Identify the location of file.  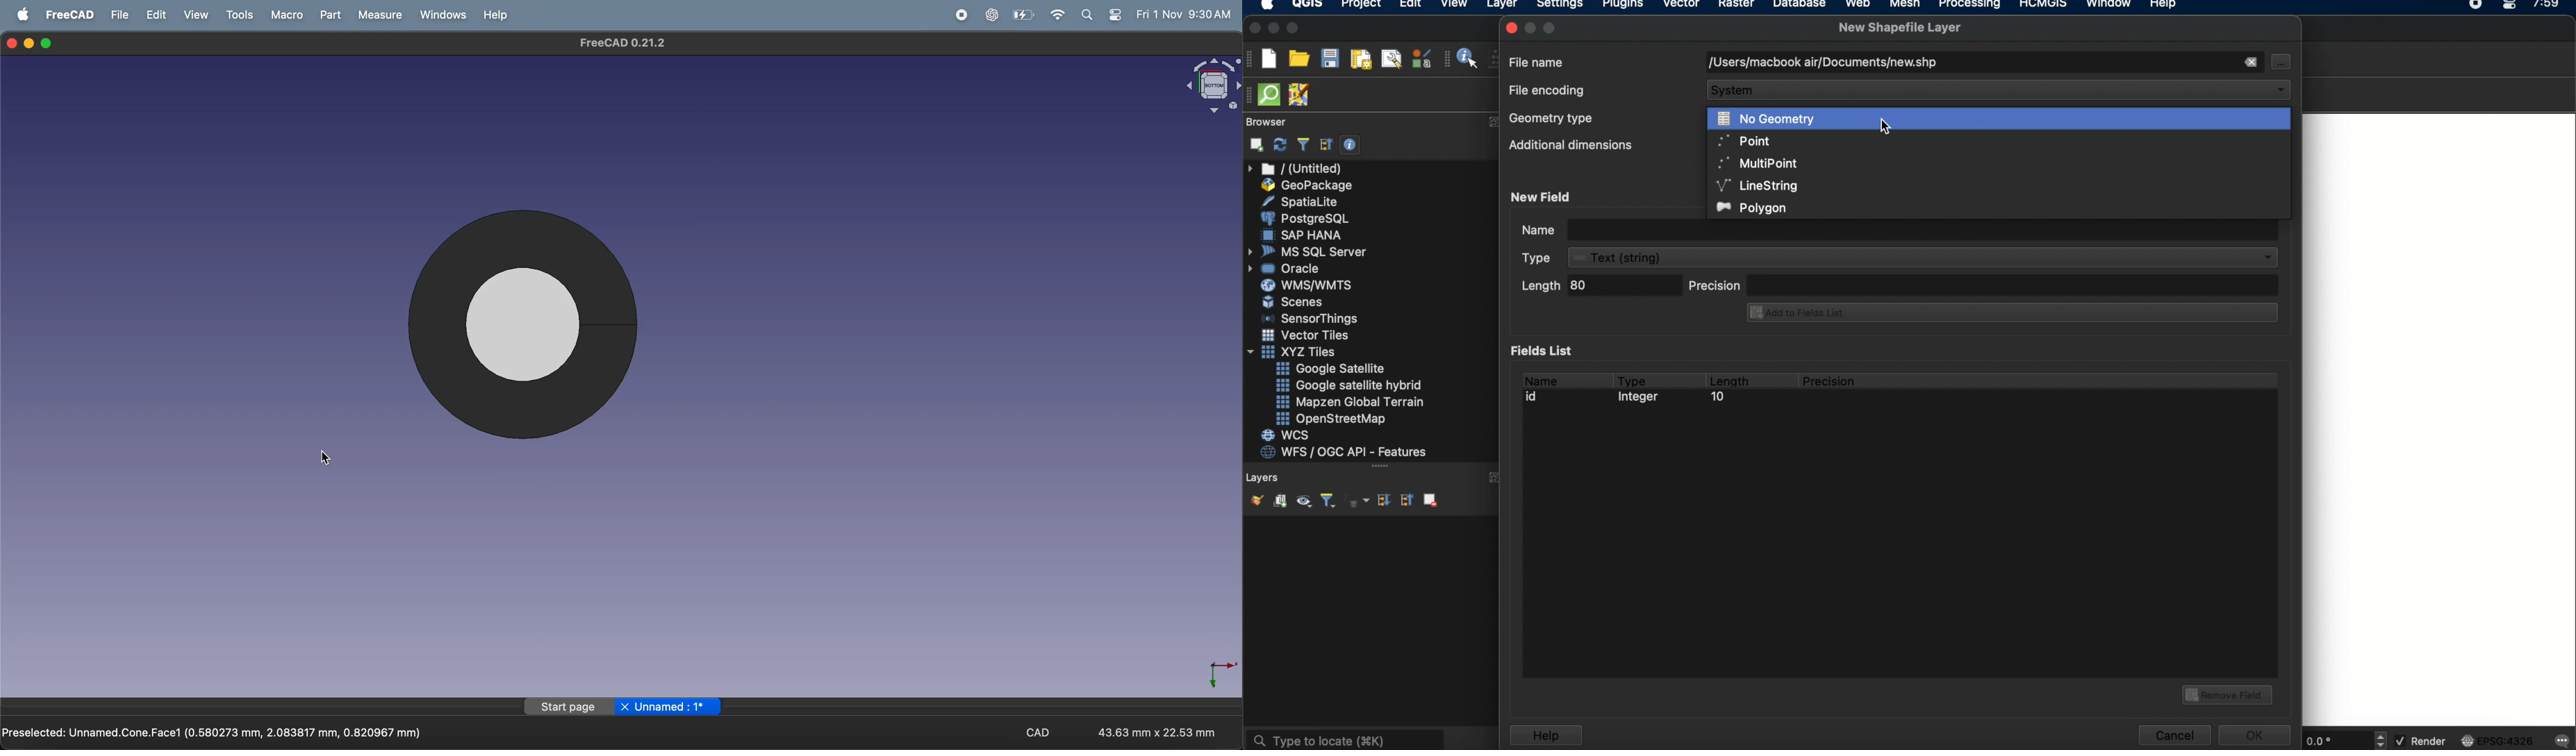
(121, 14).